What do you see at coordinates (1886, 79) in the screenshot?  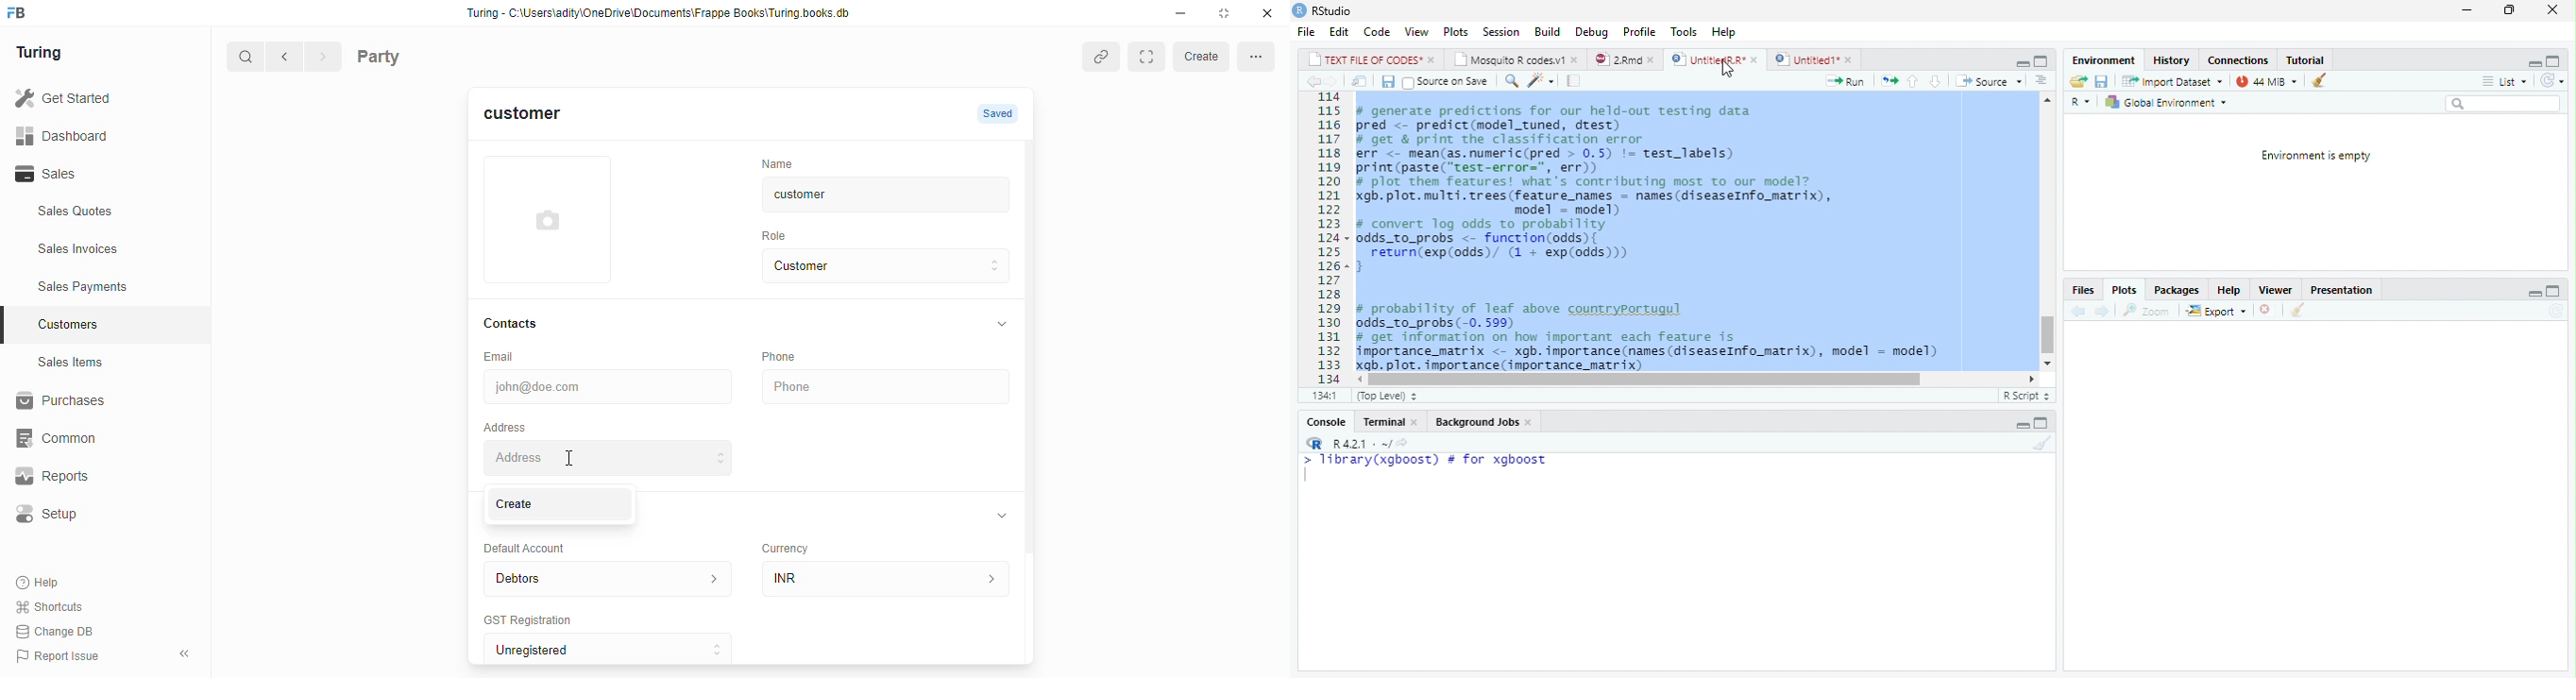 I see `Re-run` at bounding box center [1886, 79].